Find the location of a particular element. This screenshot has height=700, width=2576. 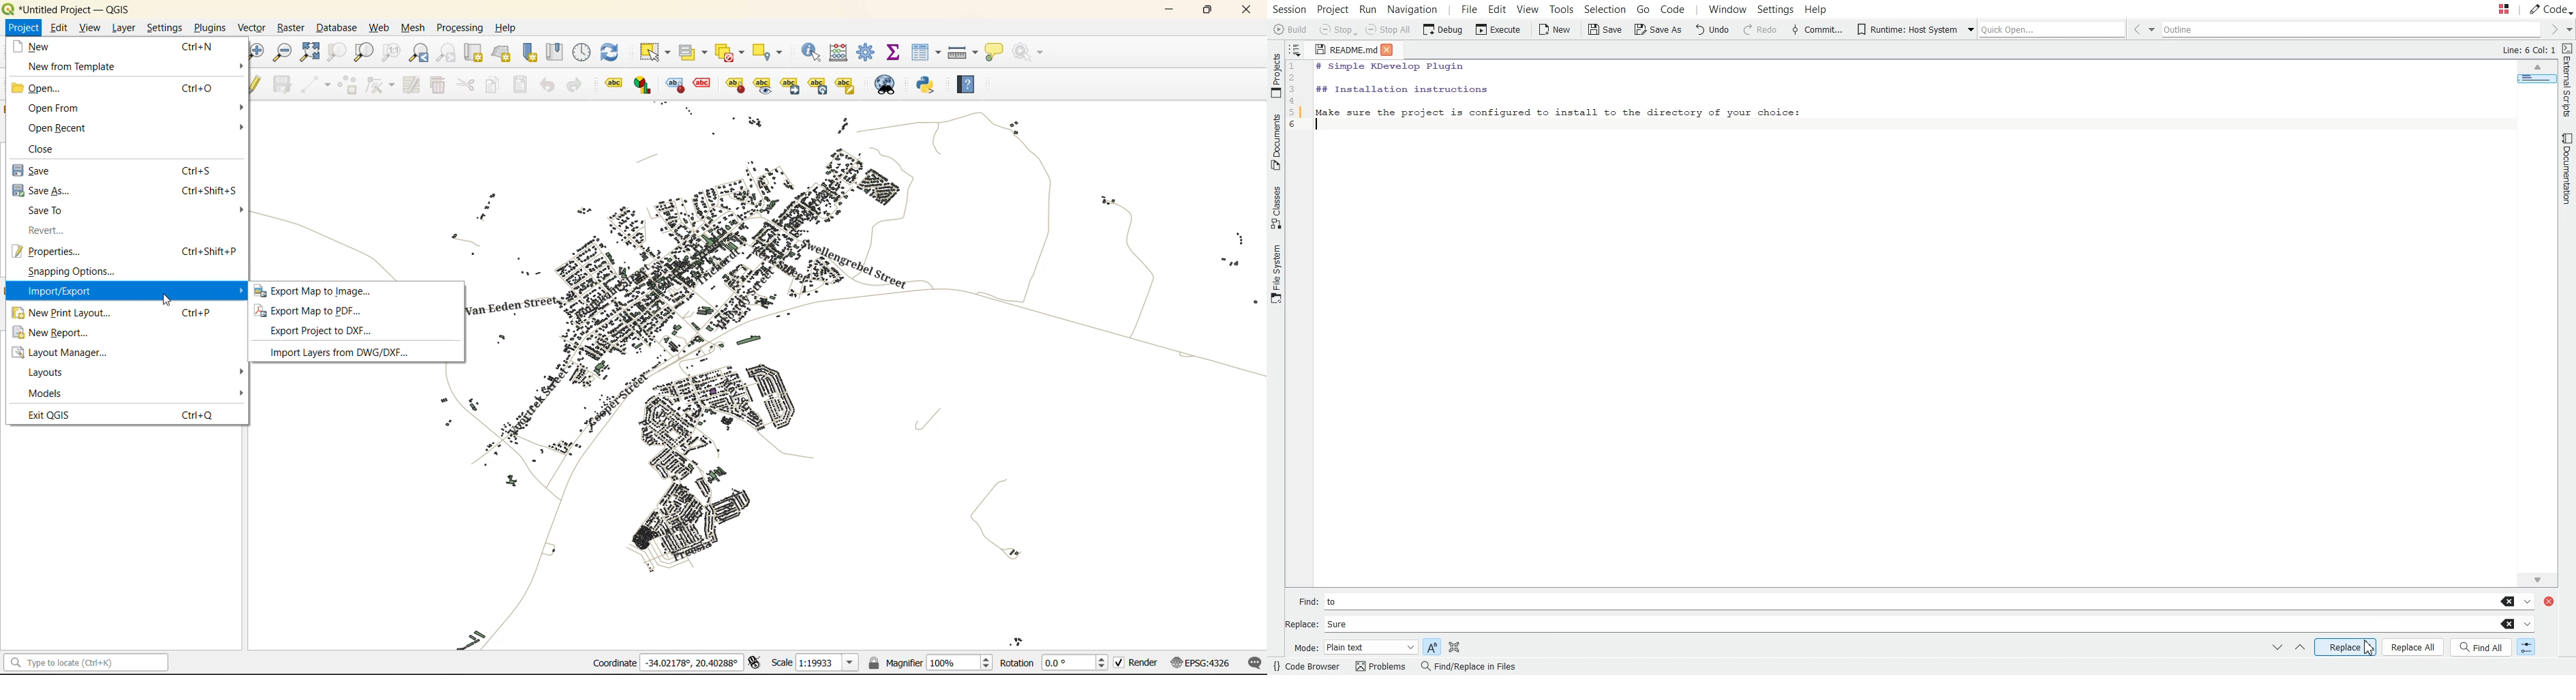

new from template is located at coordinates (72, 67).